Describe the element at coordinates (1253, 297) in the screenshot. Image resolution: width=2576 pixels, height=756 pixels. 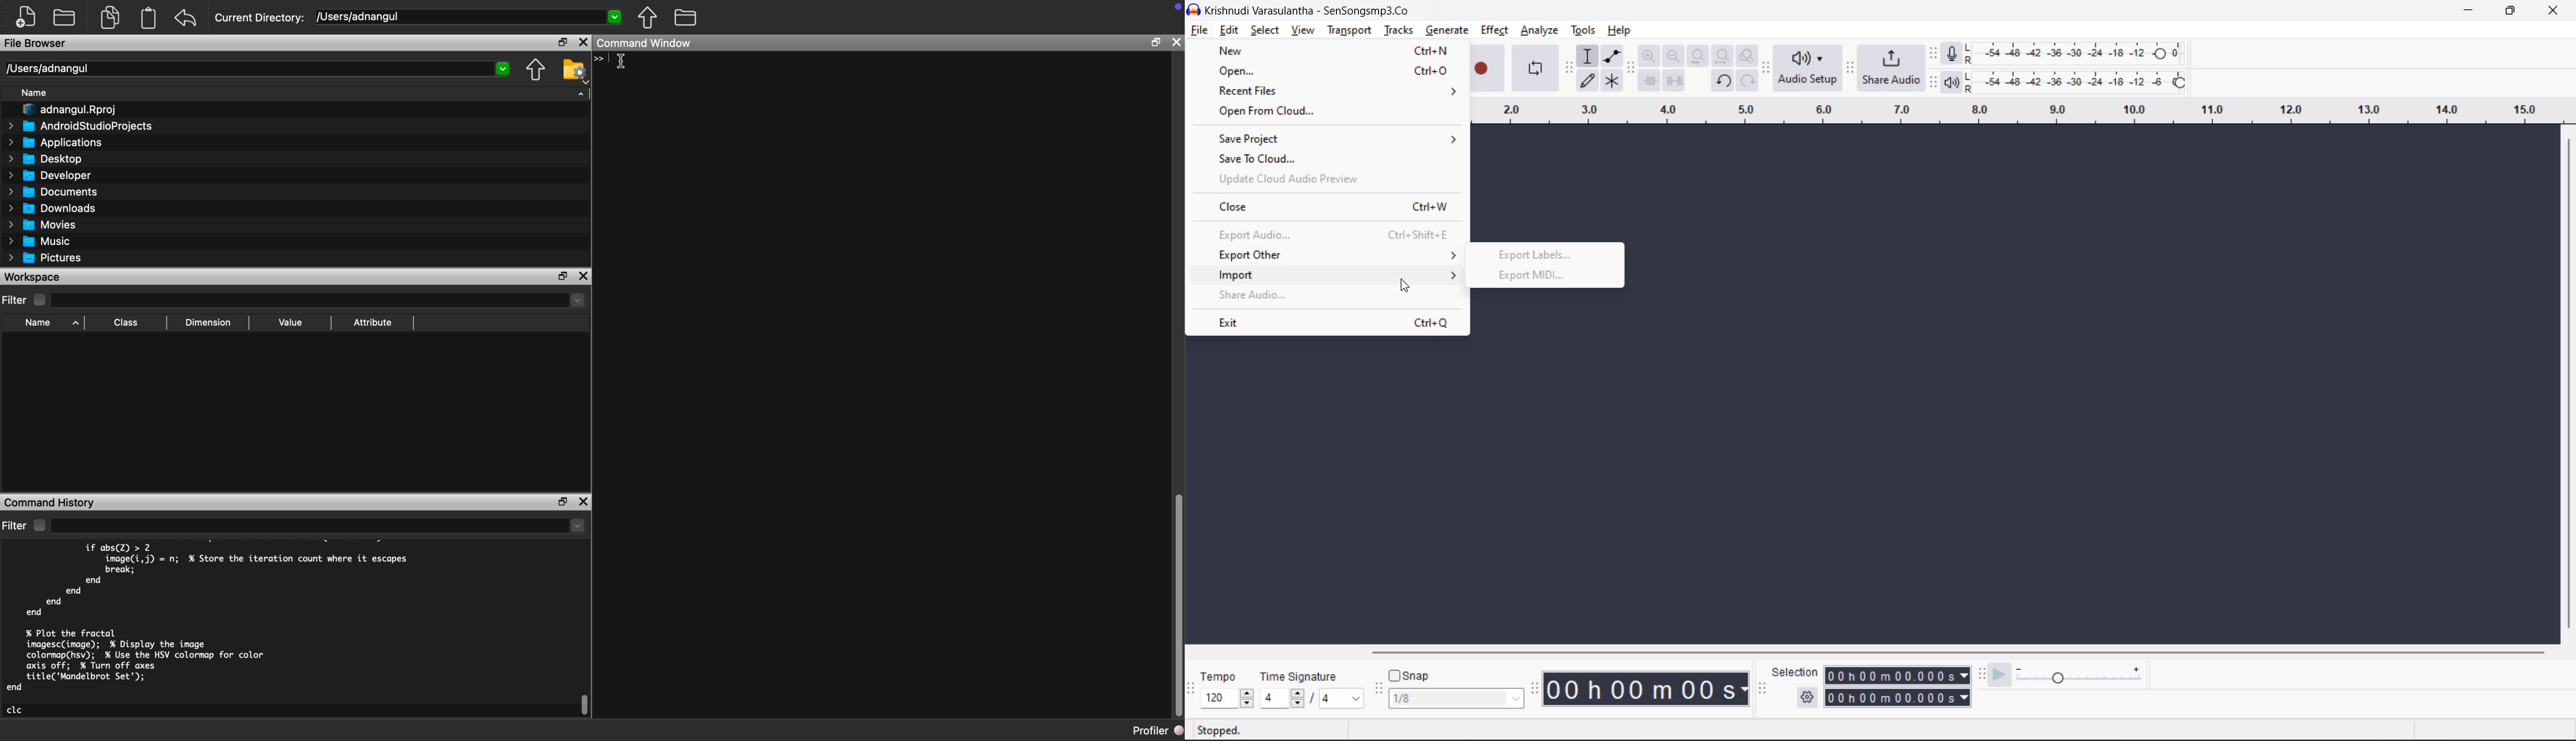
I see `share audio` at that location.